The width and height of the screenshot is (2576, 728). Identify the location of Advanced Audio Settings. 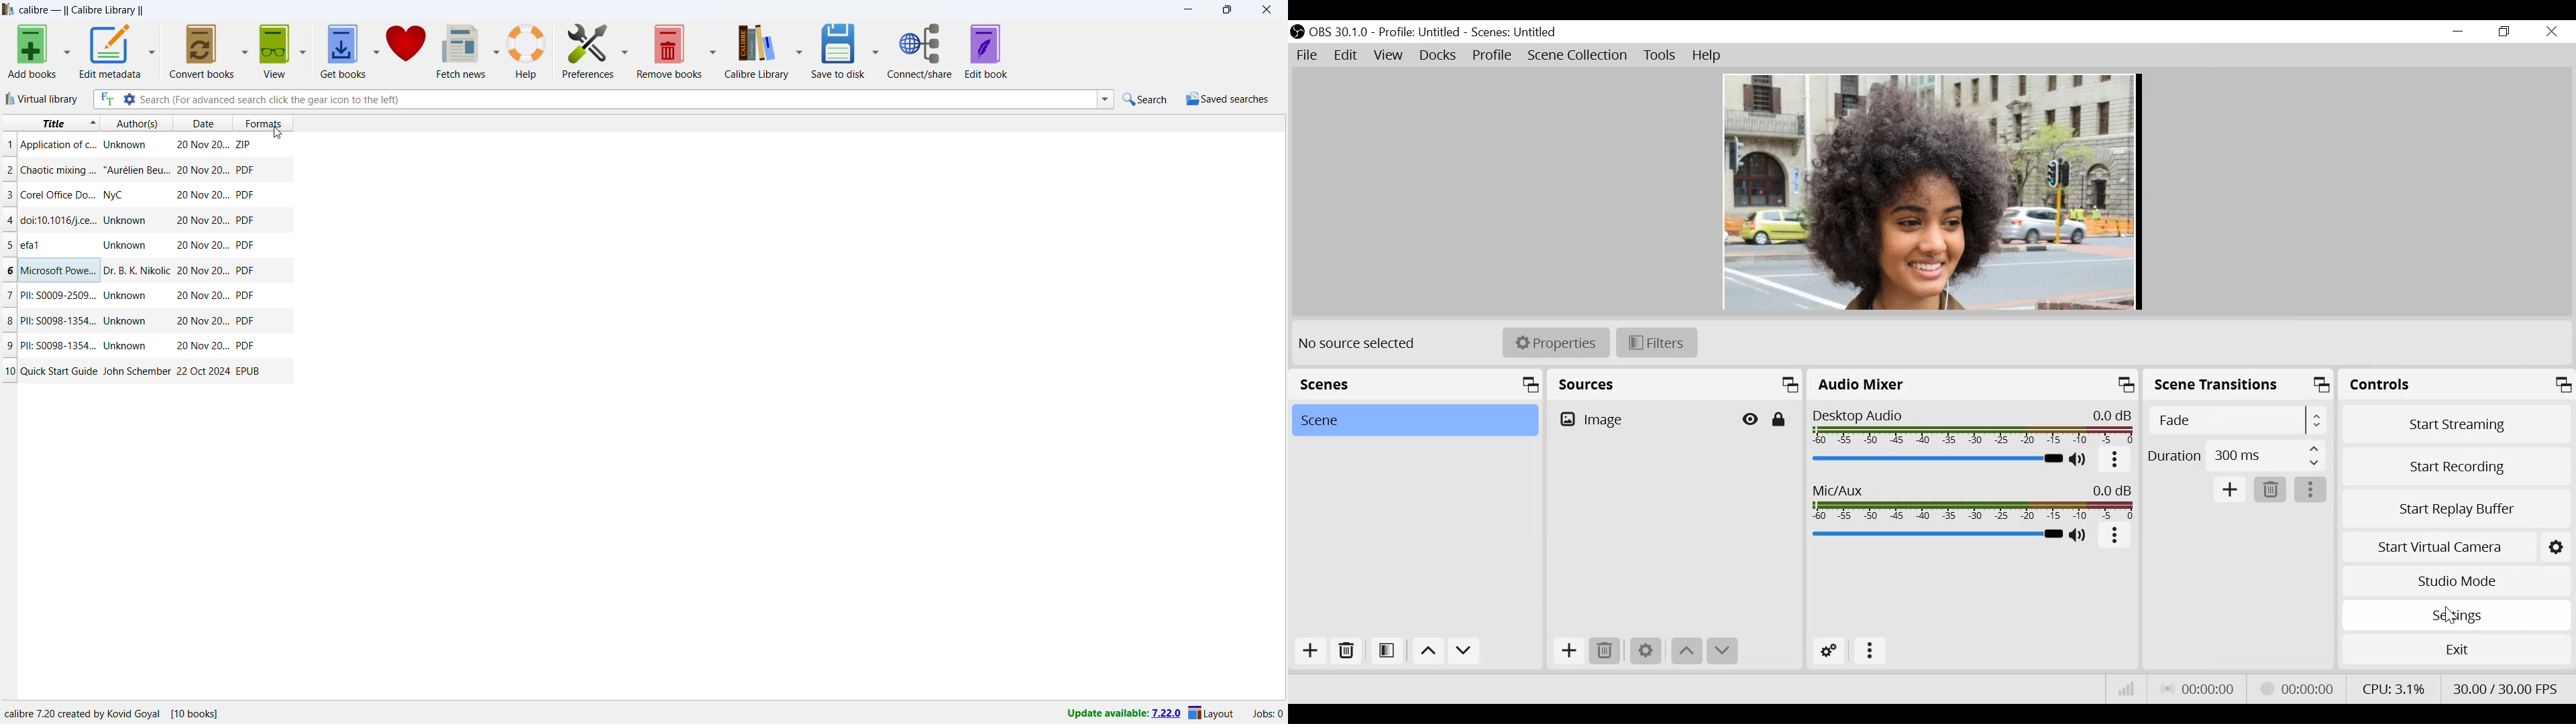
(1829, 651).